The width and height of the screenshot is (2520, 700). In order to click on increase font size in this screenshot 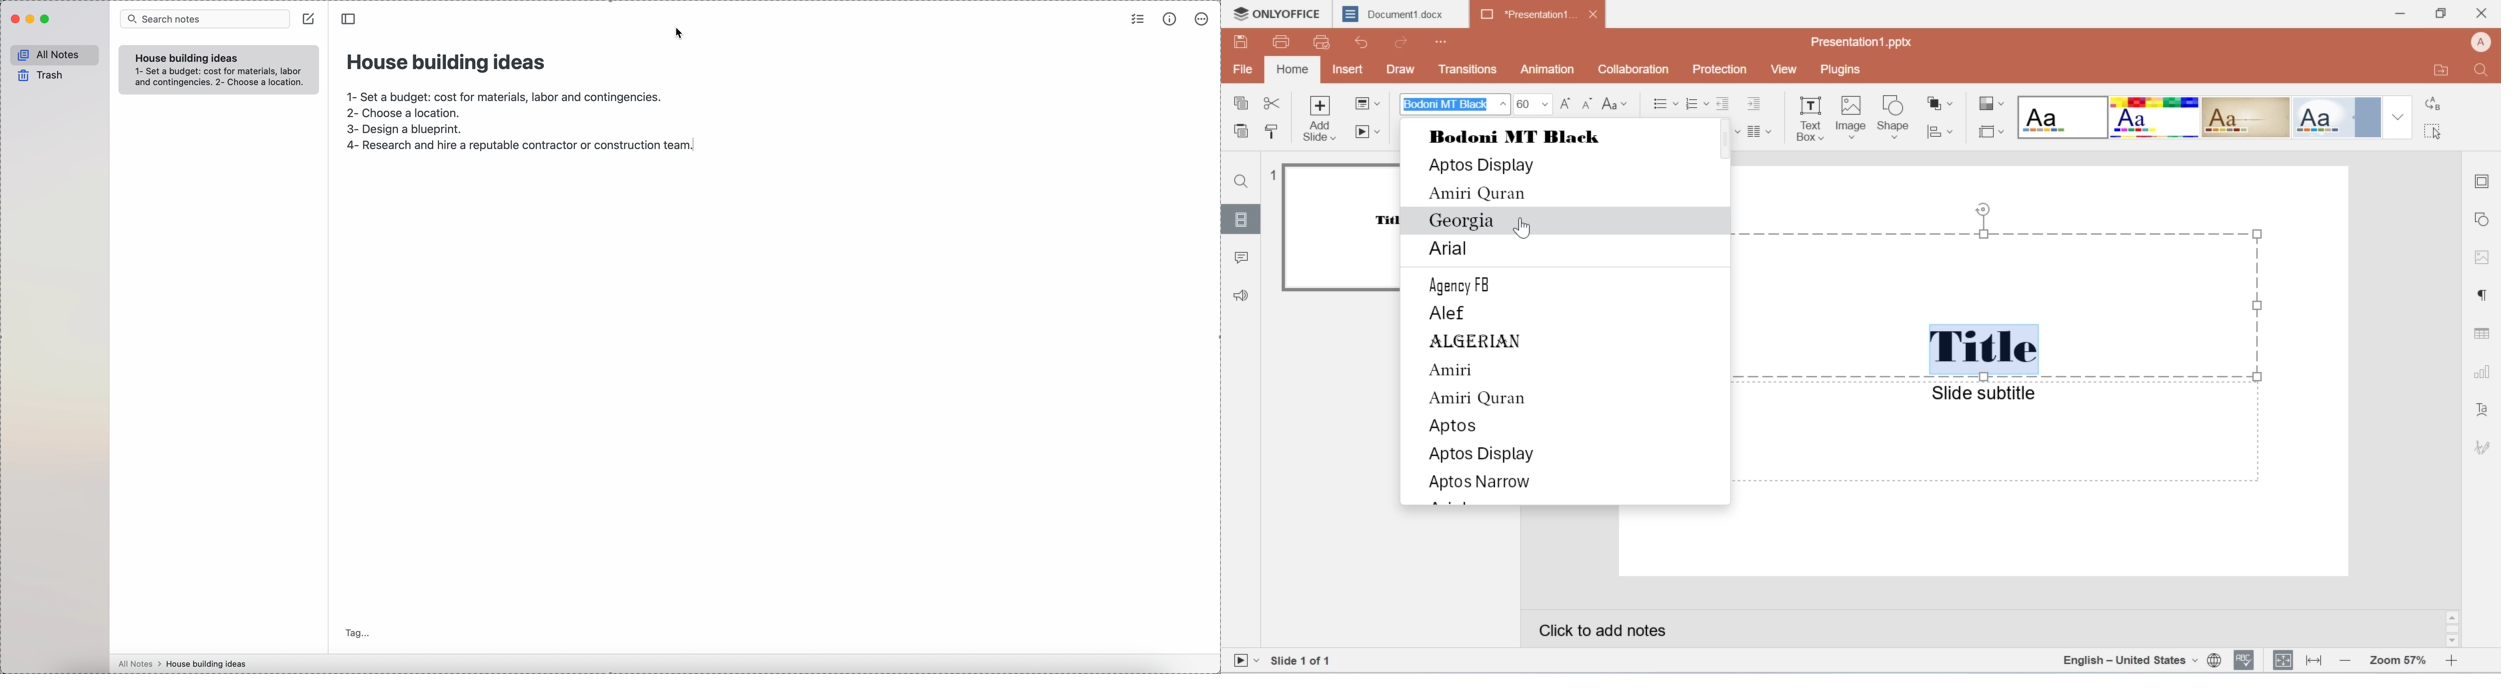, I will do `click(1568, 106)`.